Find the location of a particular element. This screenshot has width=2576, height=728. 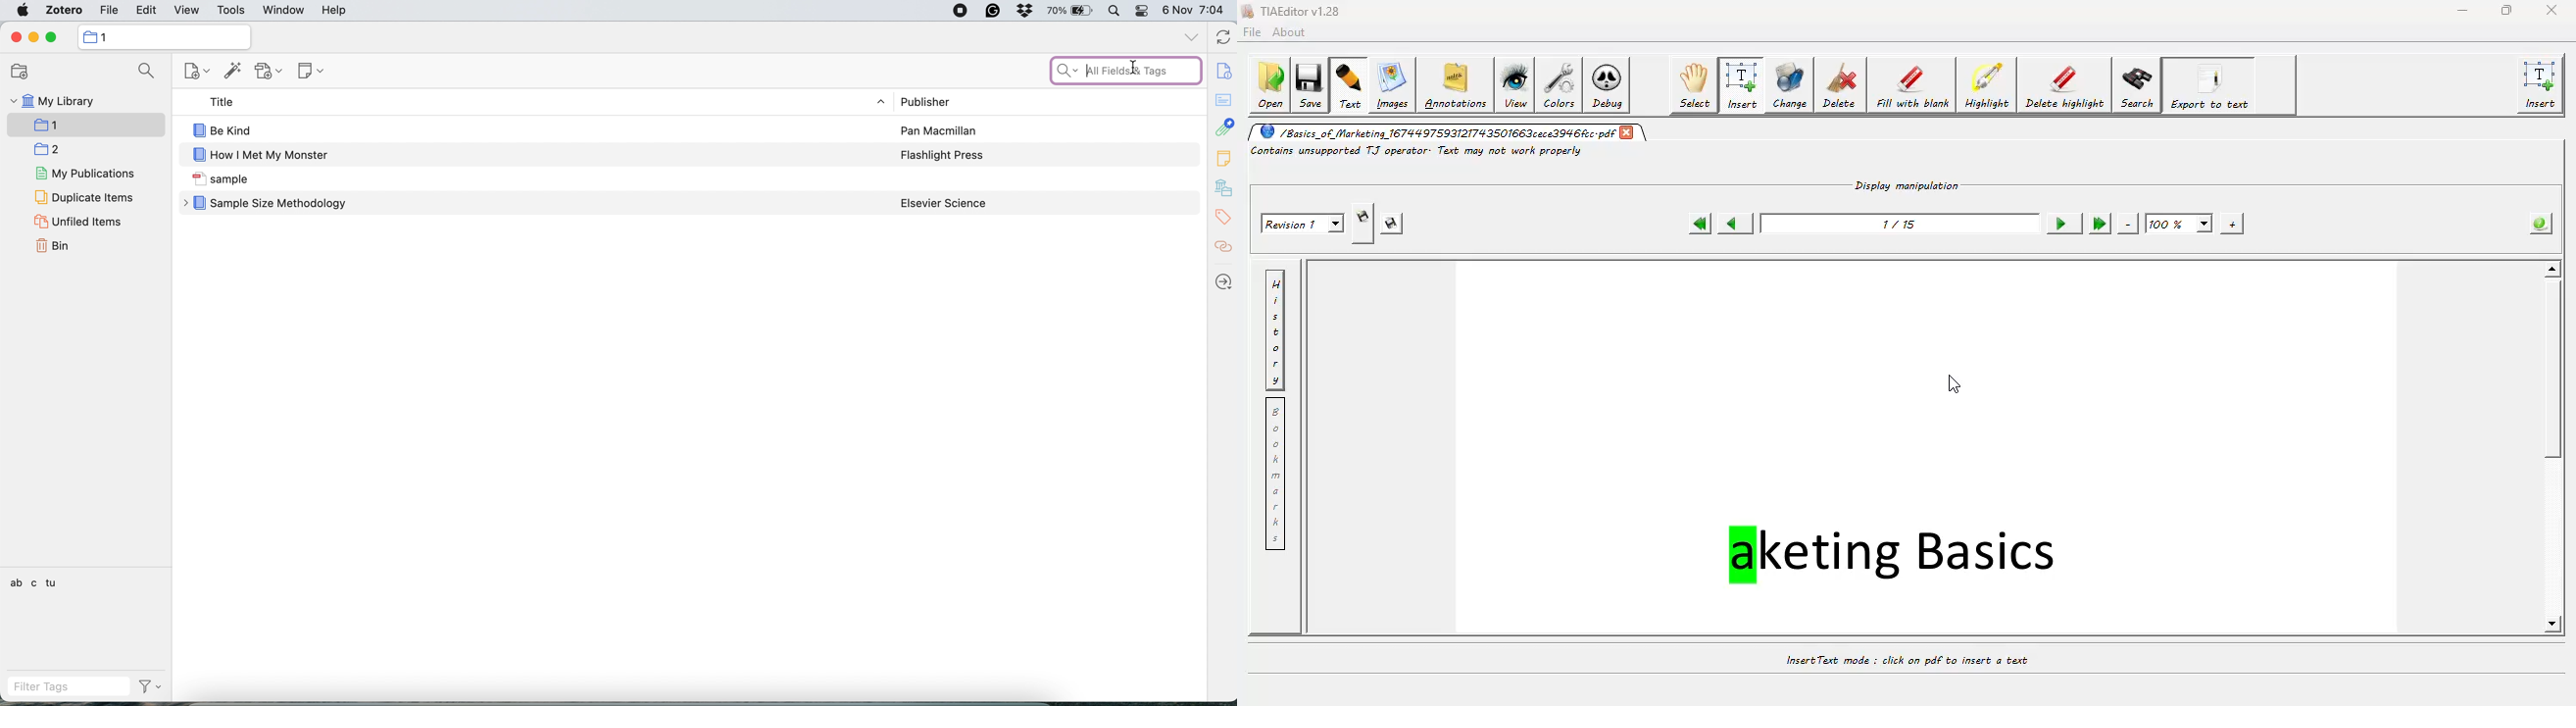

related is located at coordinates (1223, 249).